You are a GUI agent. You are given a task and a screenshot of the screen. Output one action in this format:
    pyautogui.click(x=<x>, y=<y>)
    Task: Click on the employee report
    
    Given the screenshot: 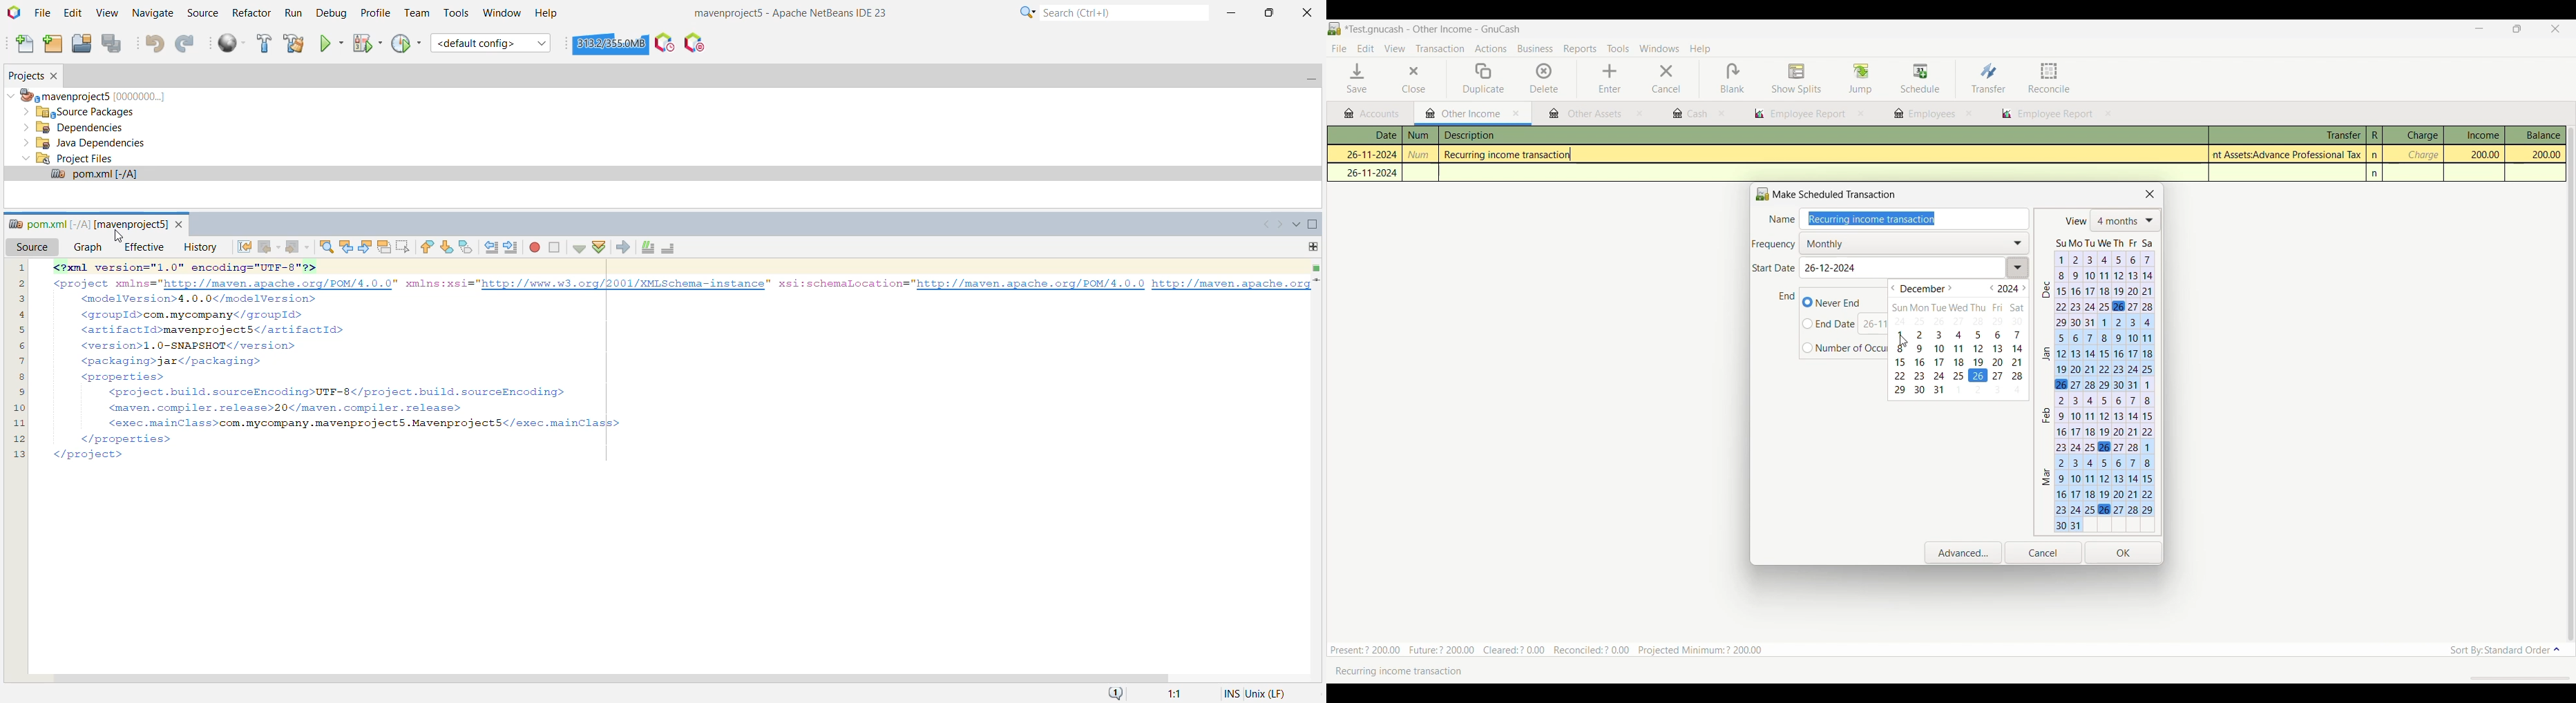 What is the action you would take?
    pyautogui.click(x=2054, y=115)
    